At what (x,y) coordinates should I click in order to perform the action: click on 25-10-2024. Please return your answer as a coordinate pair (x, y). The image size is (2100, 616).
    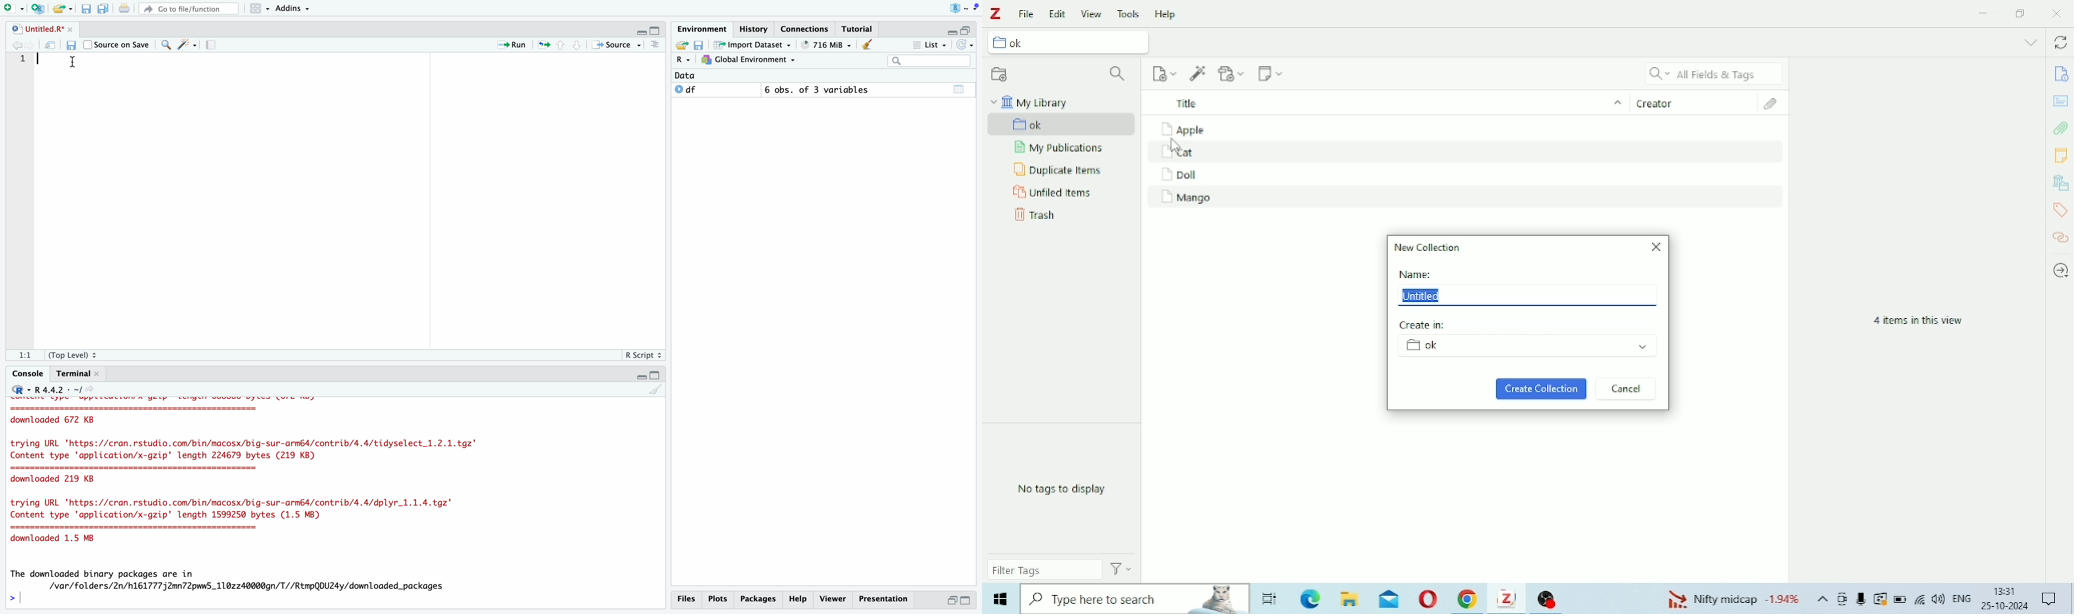
    Looking at the image, I should click on (2005, 606).